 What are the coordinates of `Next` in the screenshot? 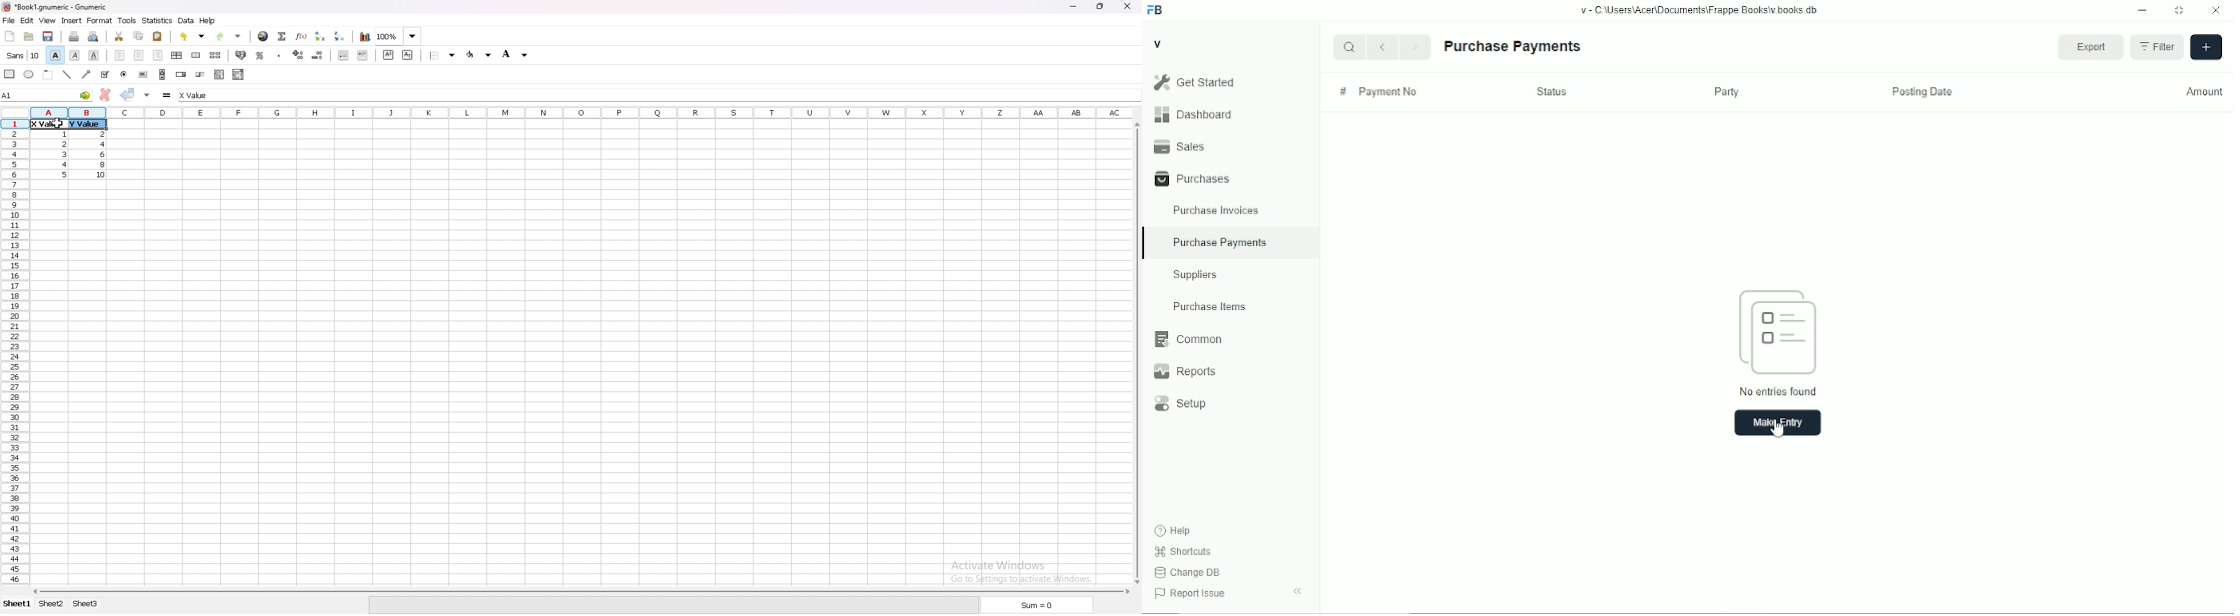 It's located at (1416, 47).